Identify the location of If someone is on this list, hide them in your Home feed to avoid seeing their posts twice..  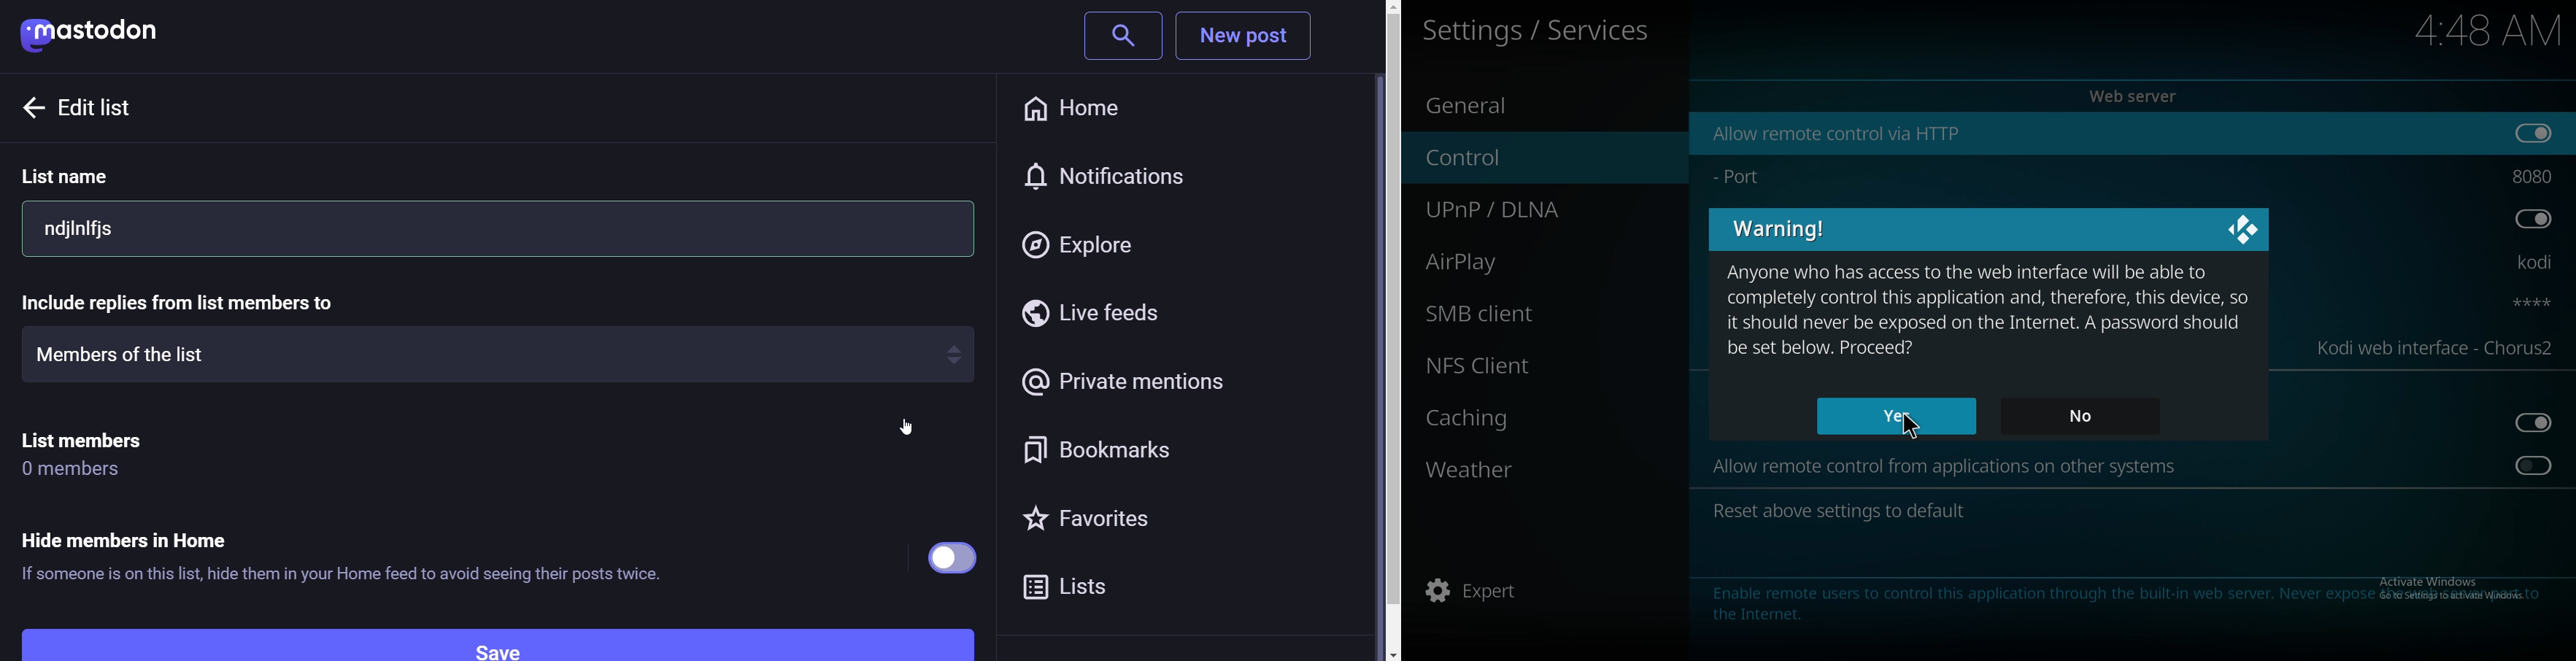
(341, 572).